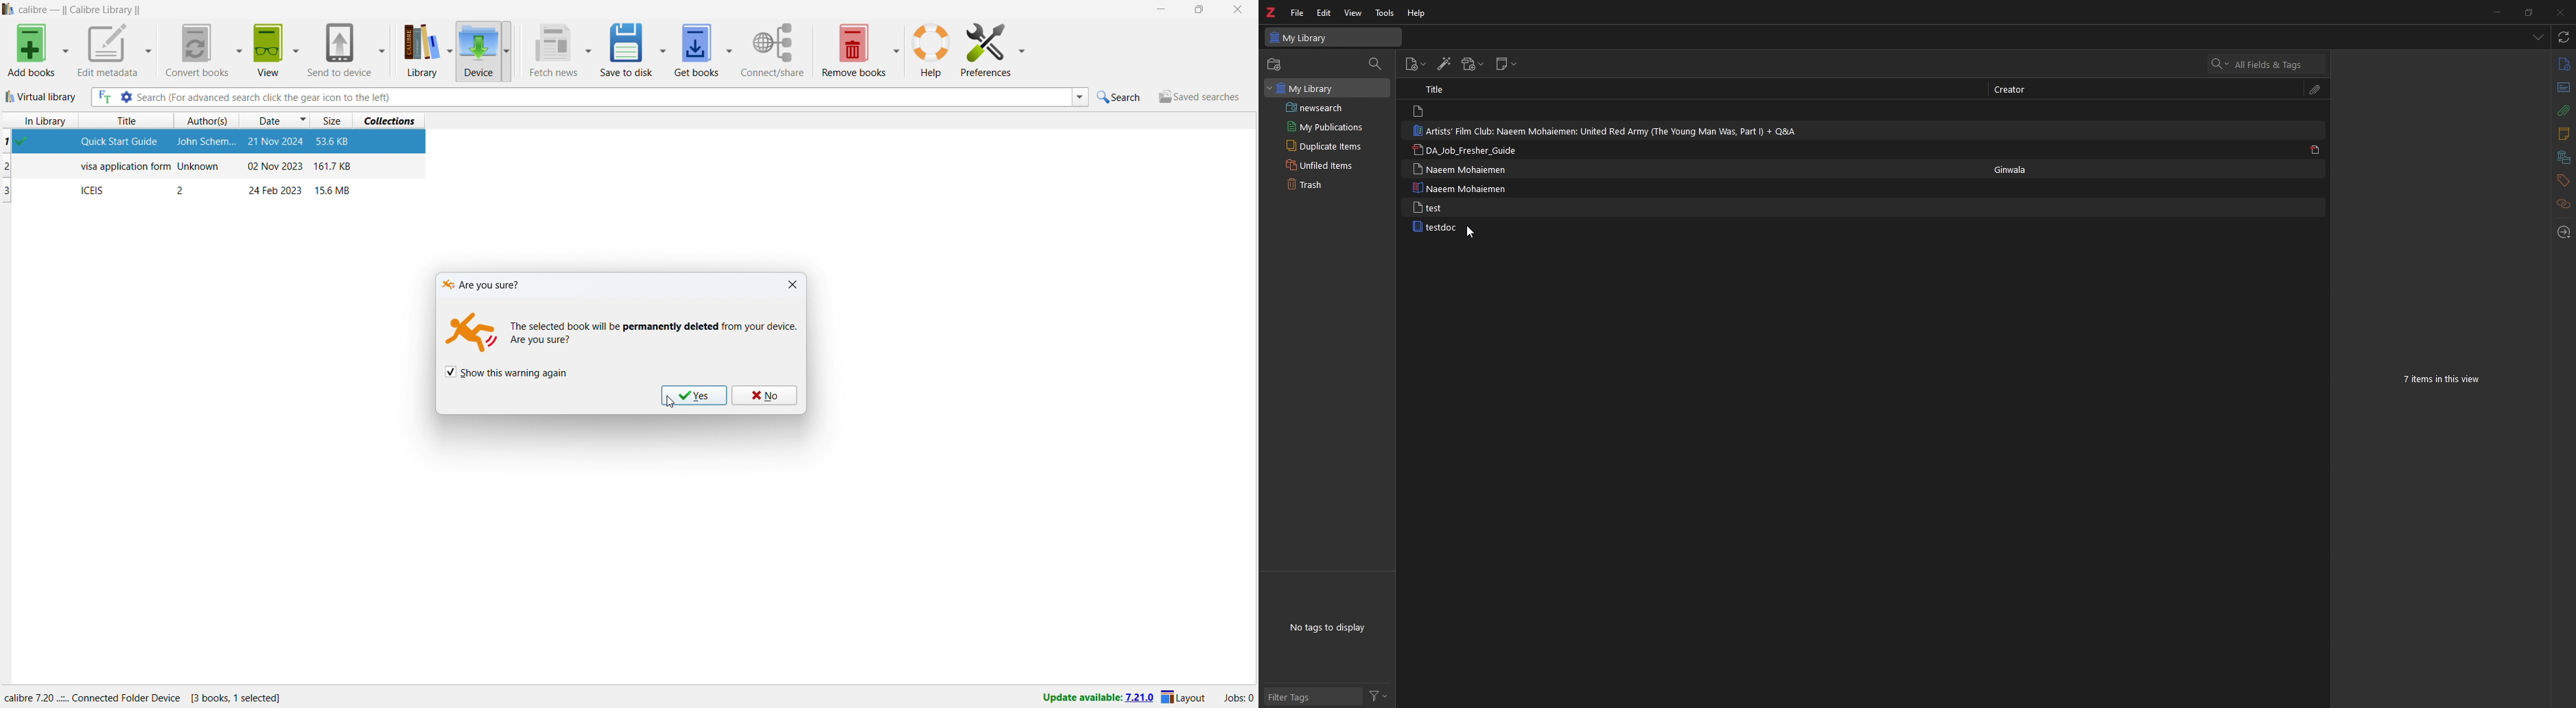 This screenshot has width=2576, height=728. Describe the element at coordinates (333, 120) in the screenshot. I see `sort by size` at that location.